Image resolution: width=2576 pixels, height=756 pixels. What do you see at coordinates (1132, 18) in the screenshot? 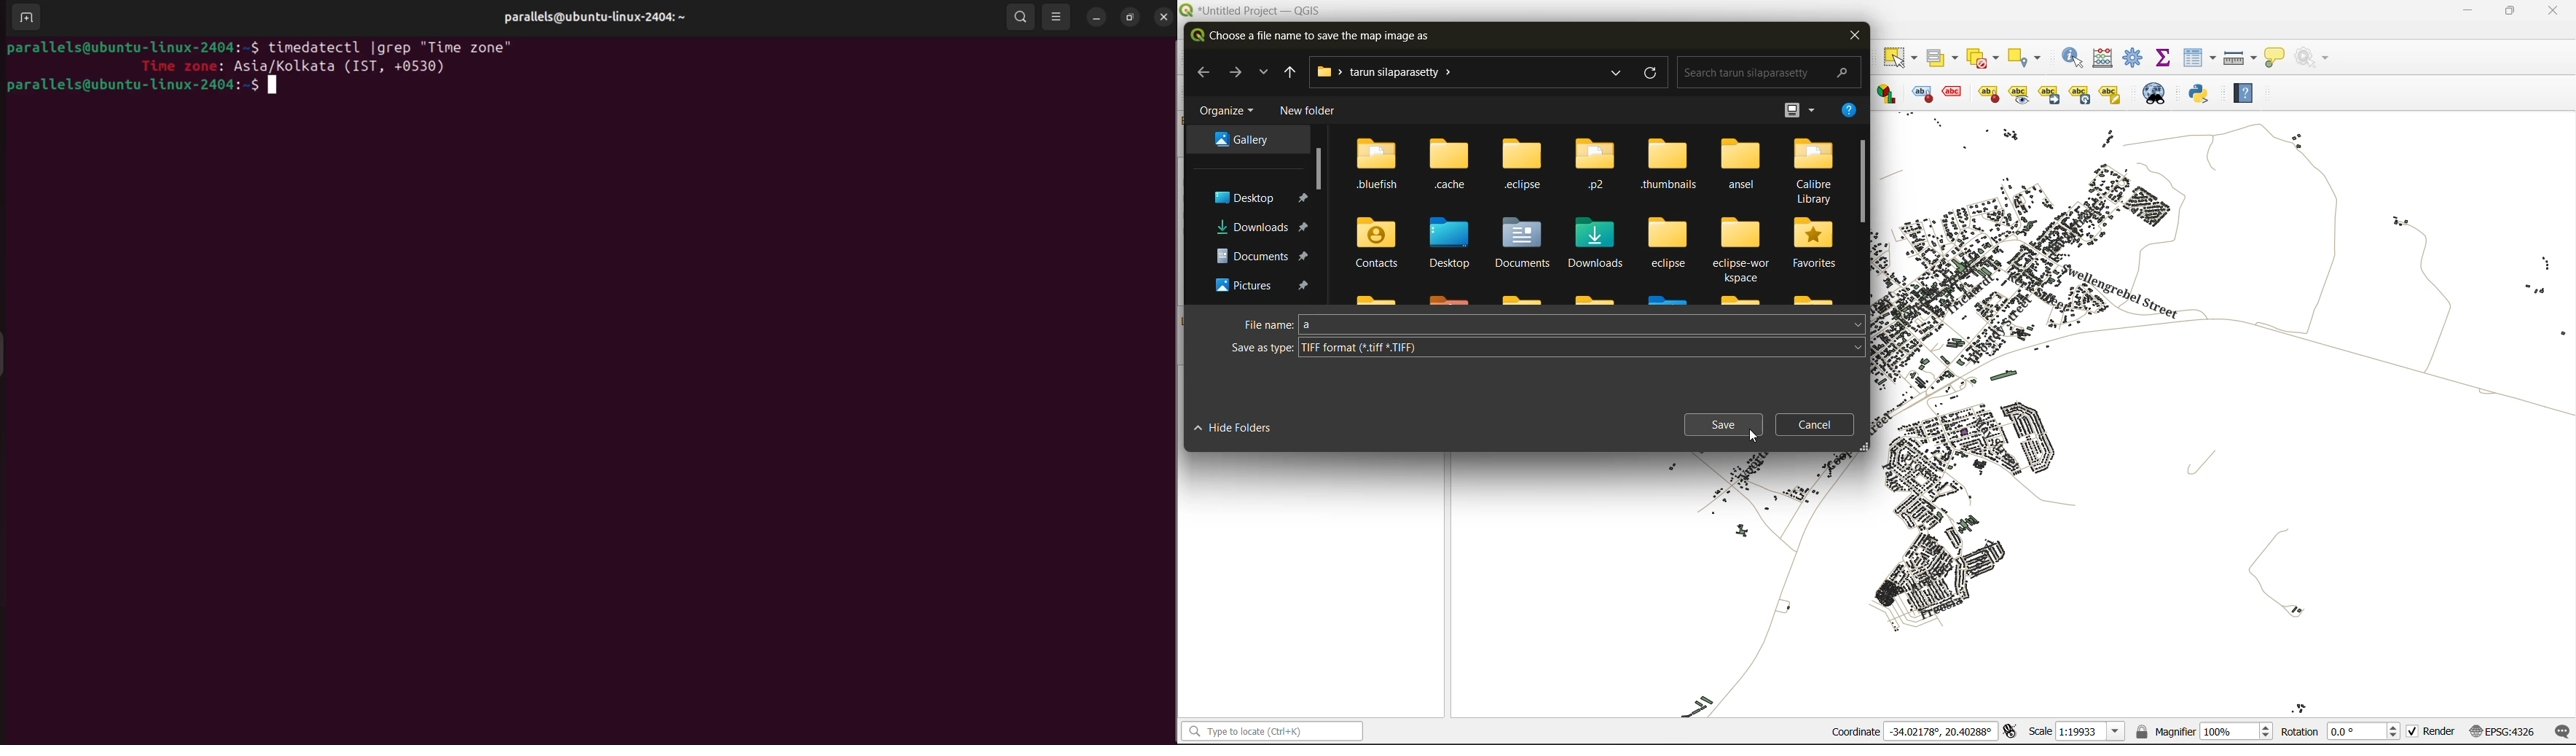
I see `resize` at bounding box center [1132, 18].